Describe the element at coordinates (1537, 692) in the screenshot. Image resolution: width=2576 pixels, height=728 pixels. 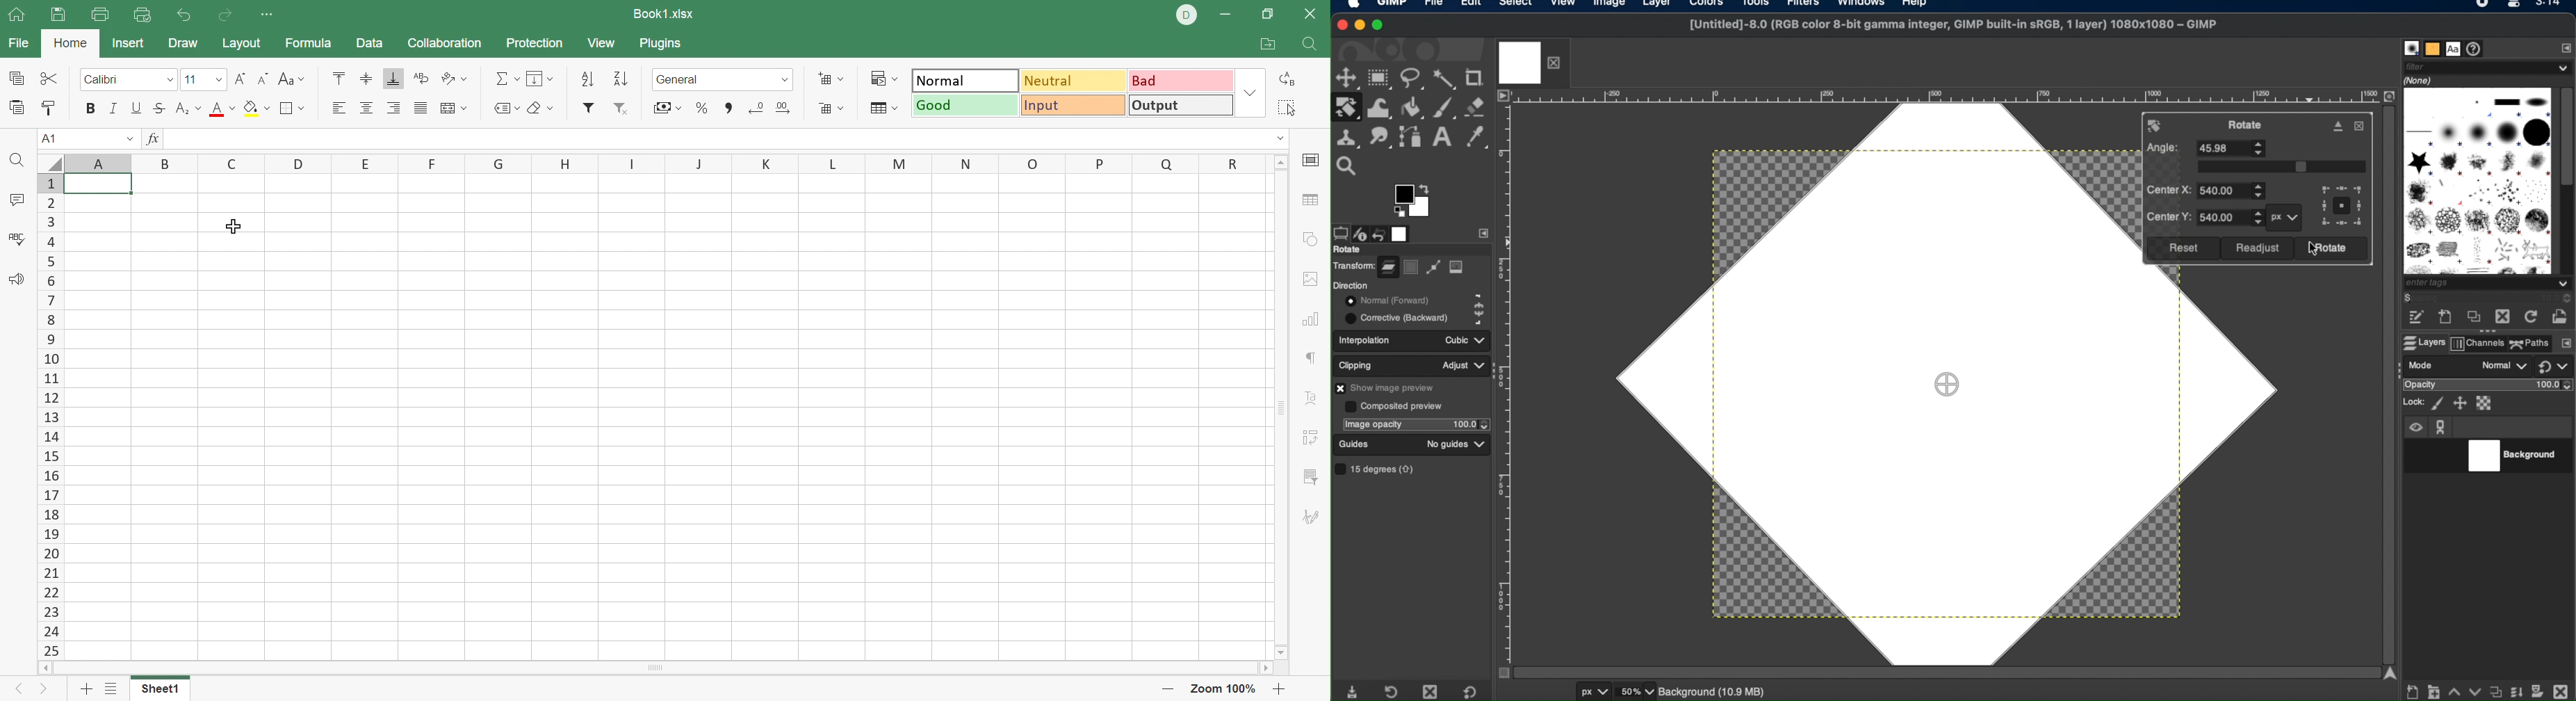
I see `cursor coordinates` at that location.